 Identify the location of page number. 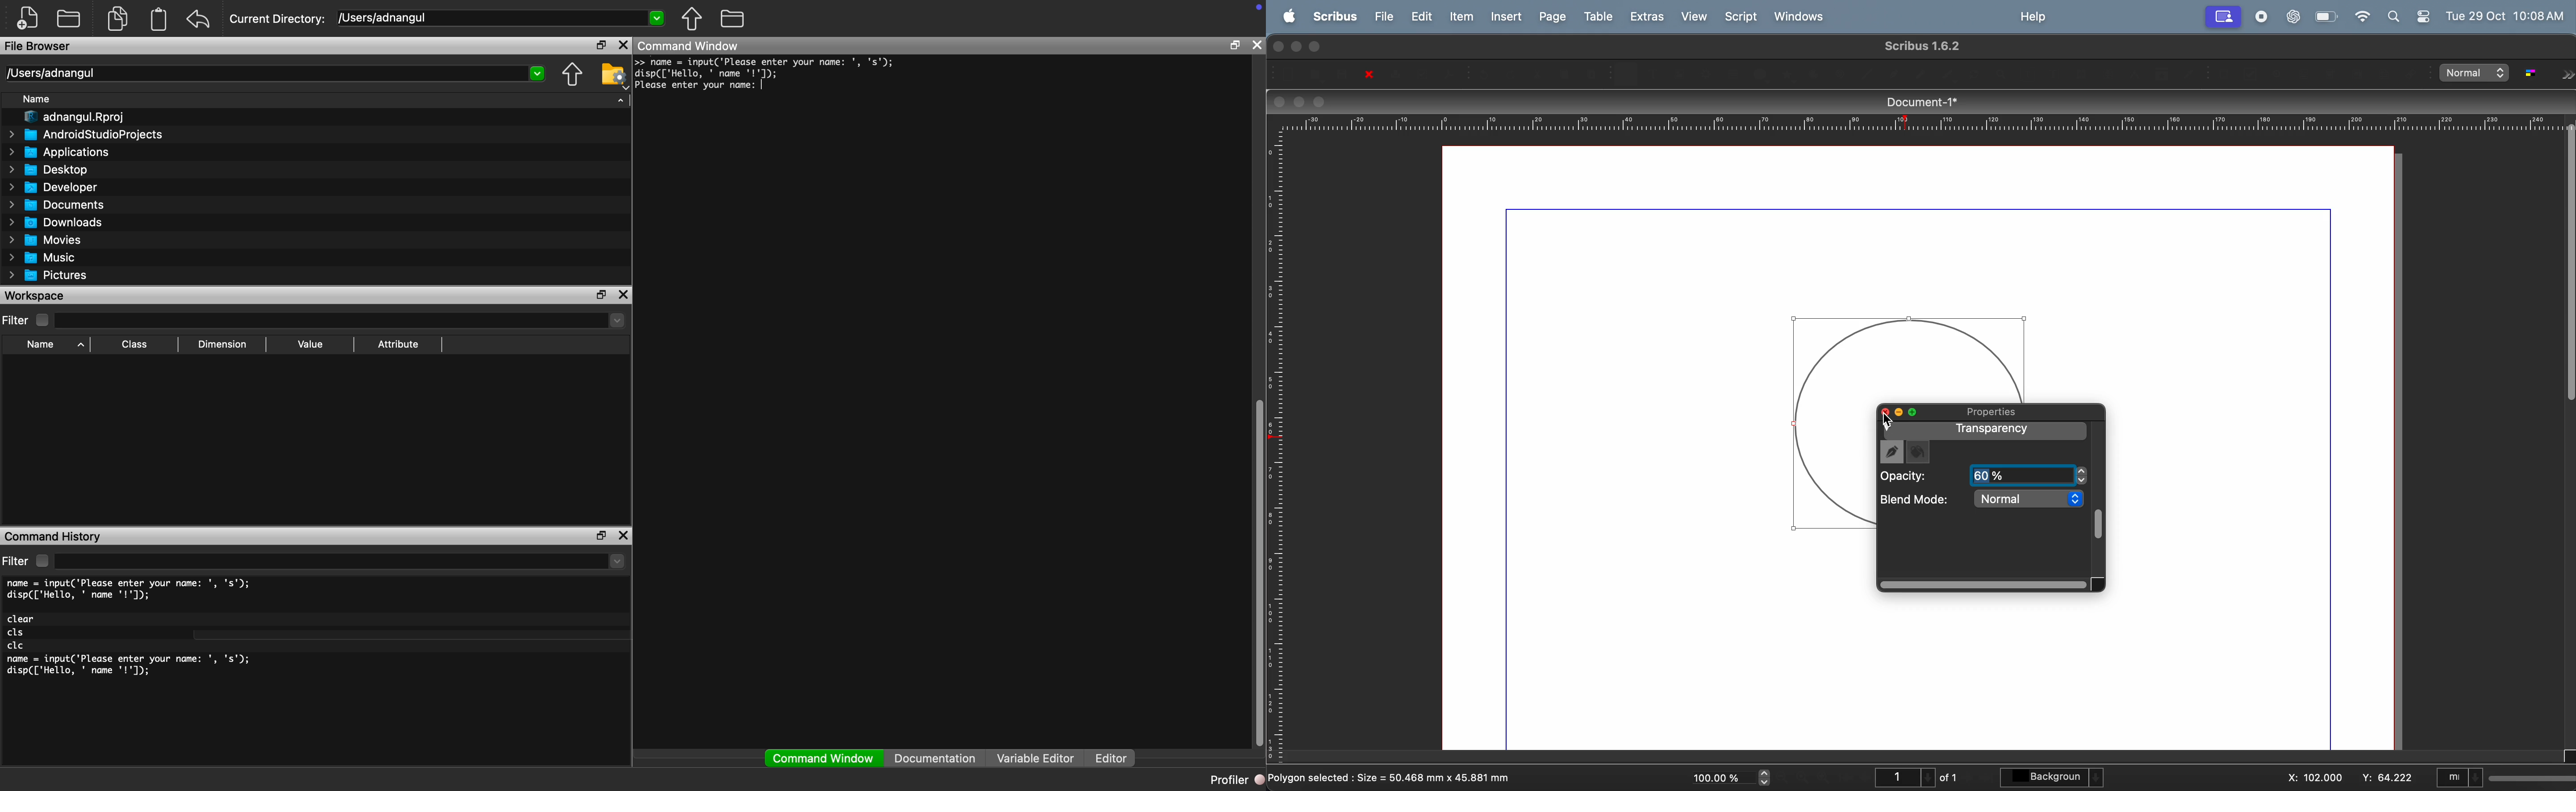
(1916, 778).